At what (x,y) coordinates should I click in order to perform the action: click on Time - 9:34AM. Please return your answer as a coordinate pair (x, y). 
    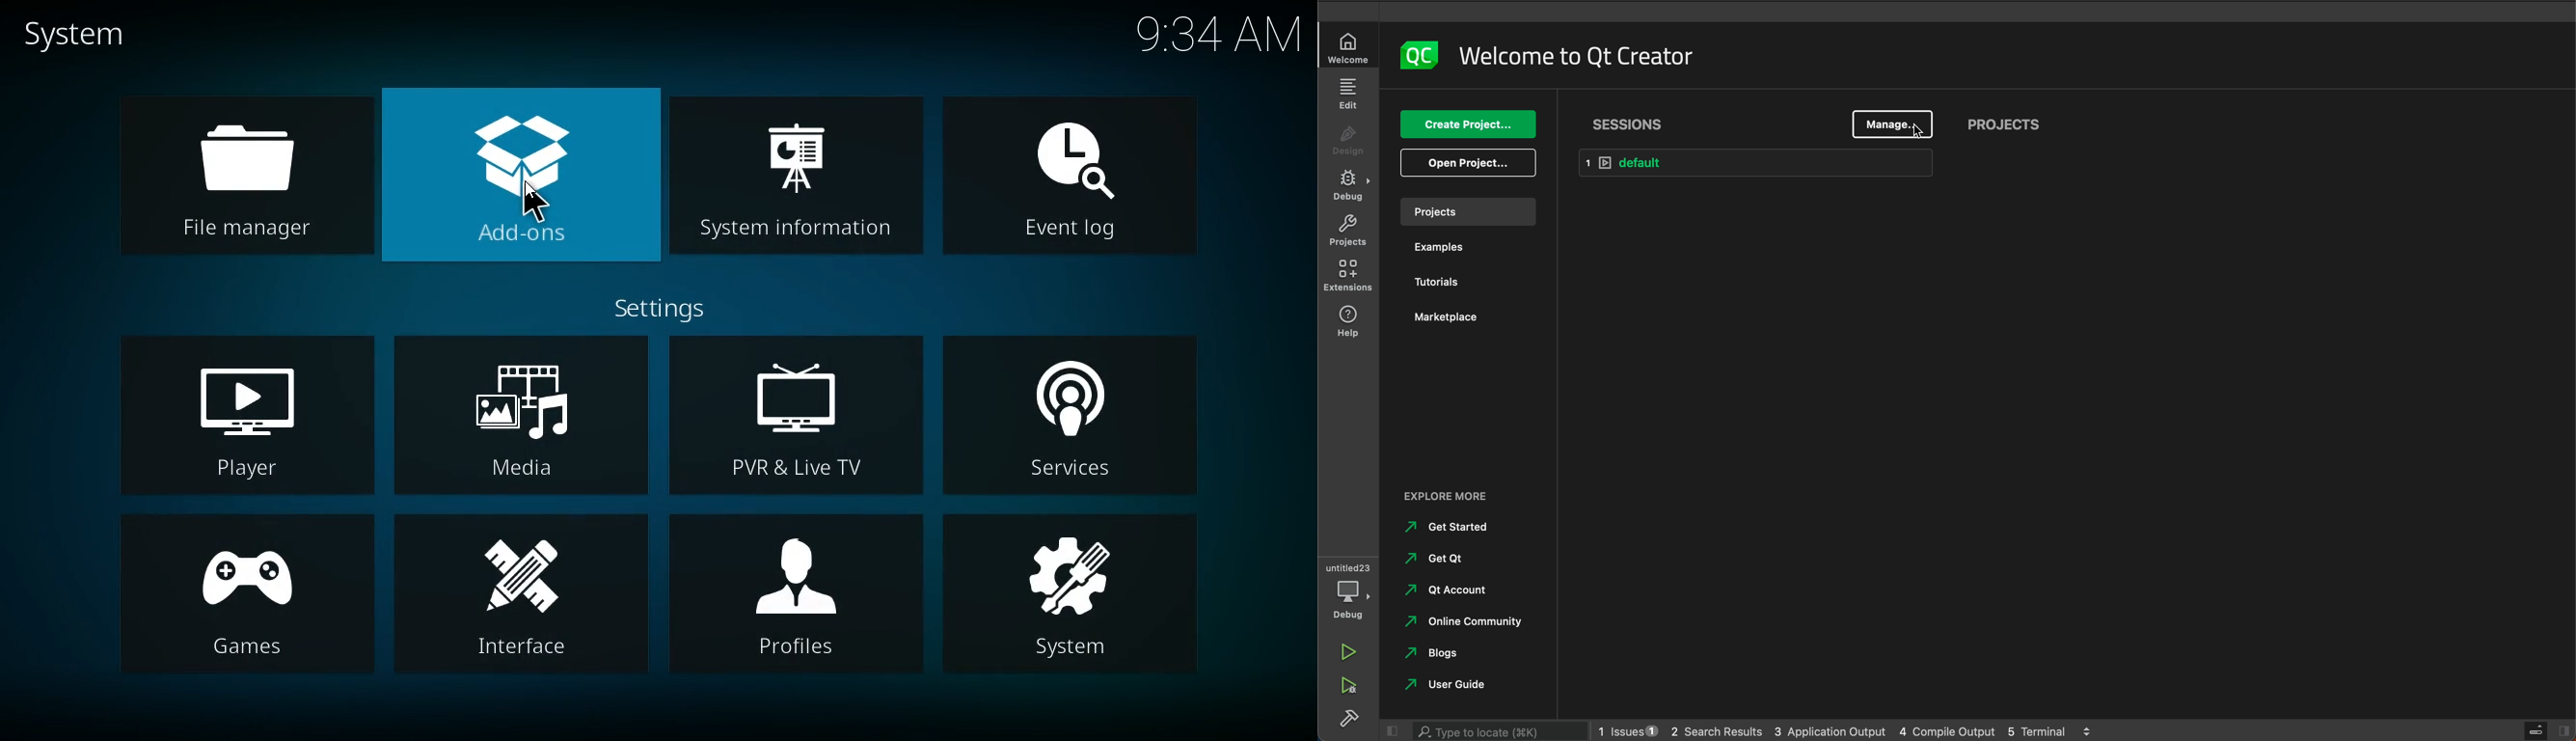
    Looking at the image, I should click on (1212, 36).